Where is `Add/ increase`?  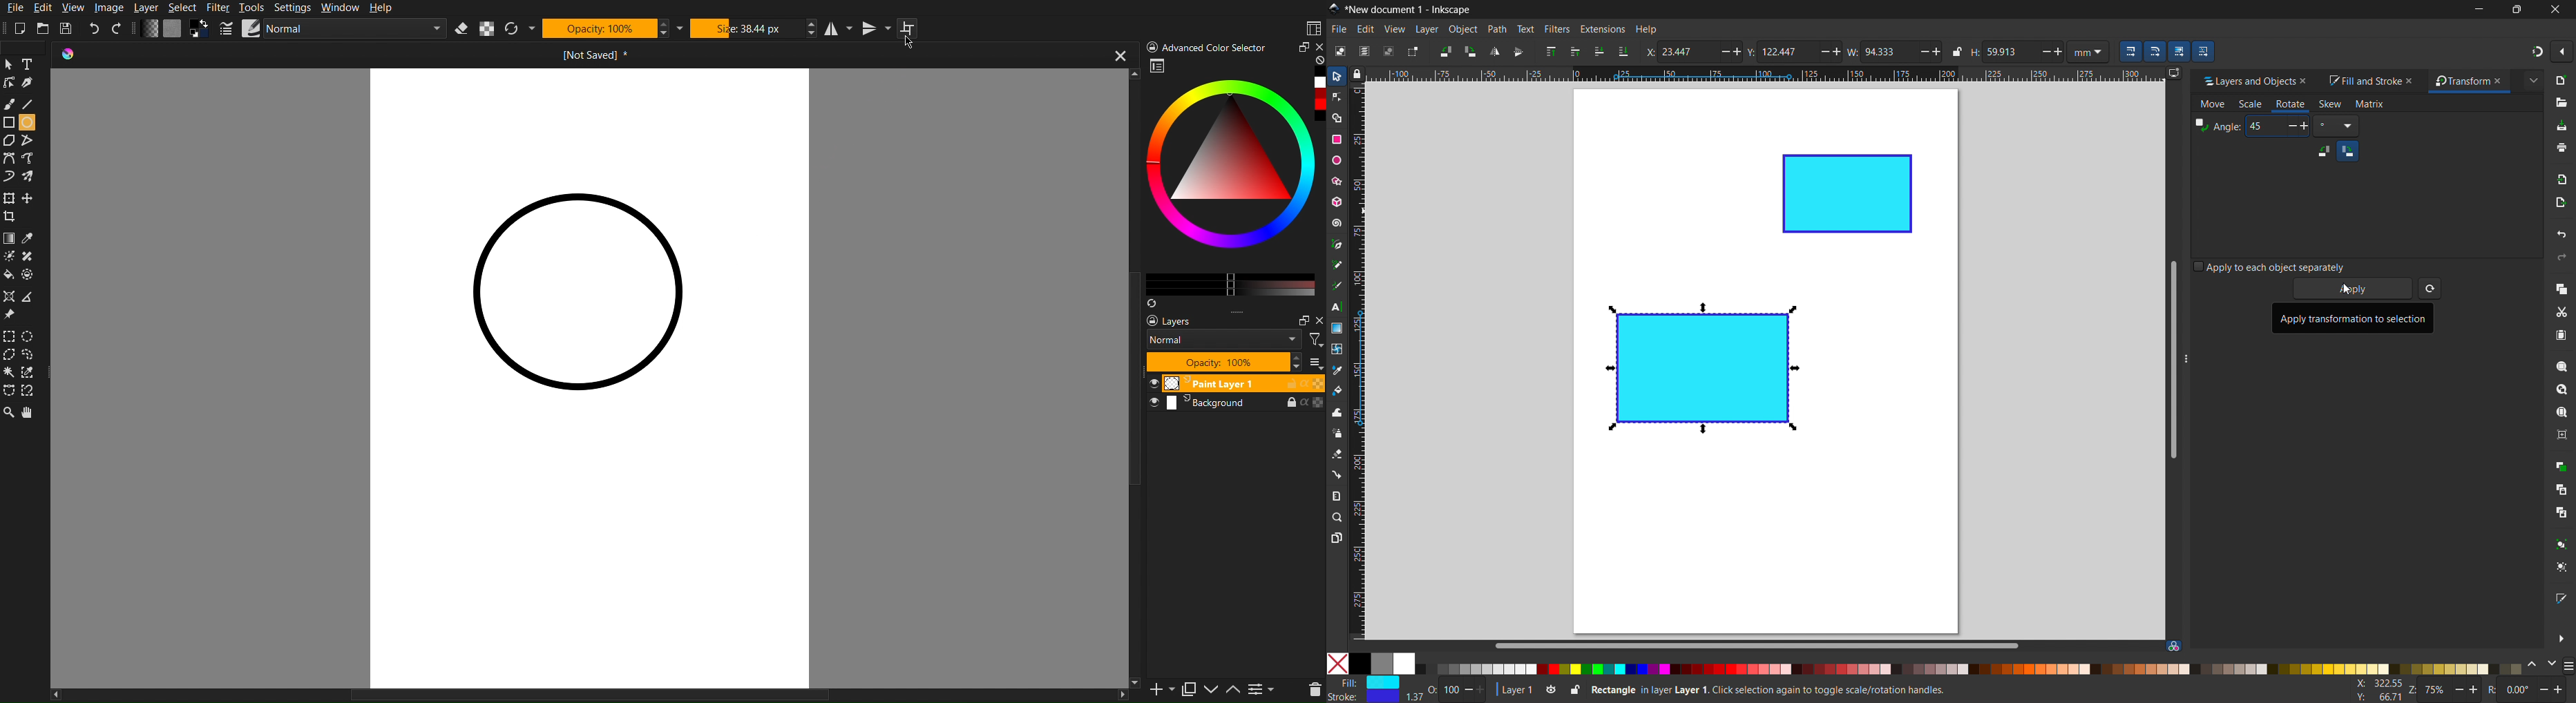
Add/ increase is located at coordinates (1839, 51).